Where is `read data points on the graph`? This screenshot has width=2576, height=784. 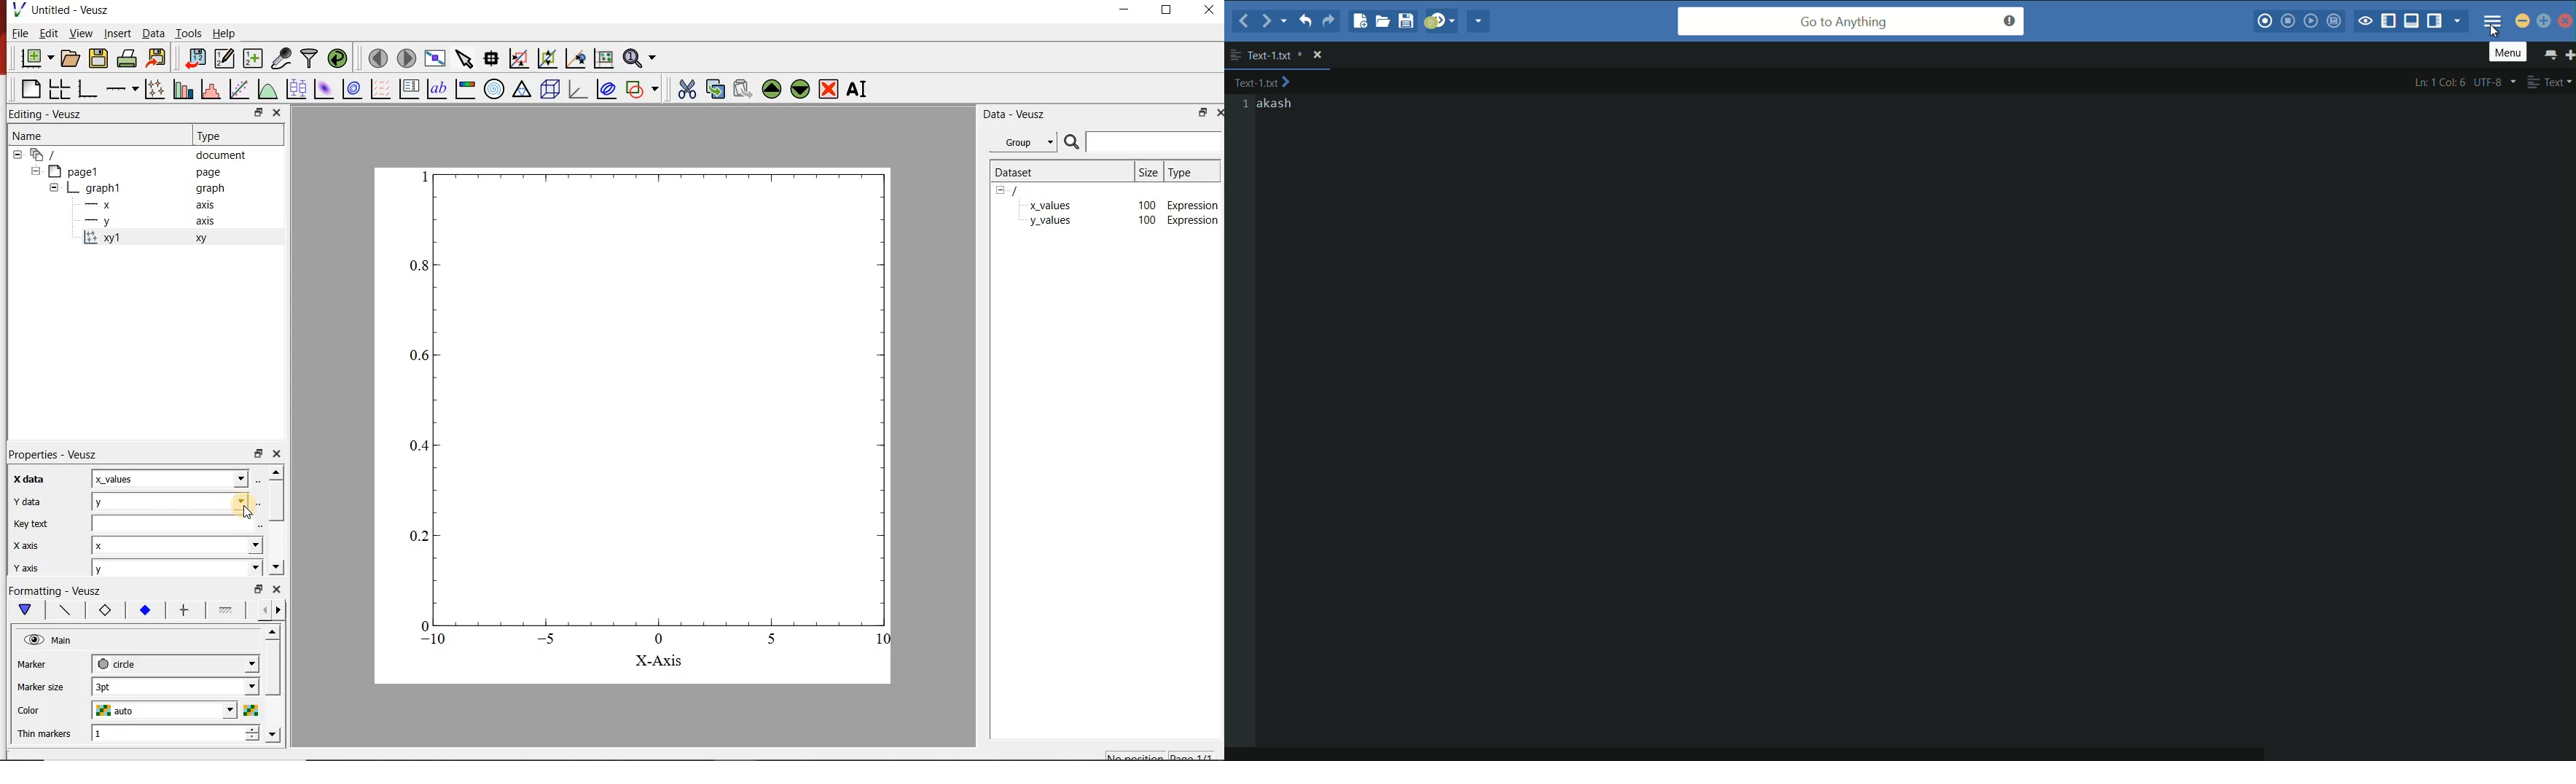
read data points on the graph is located at coordinates (492, 58).